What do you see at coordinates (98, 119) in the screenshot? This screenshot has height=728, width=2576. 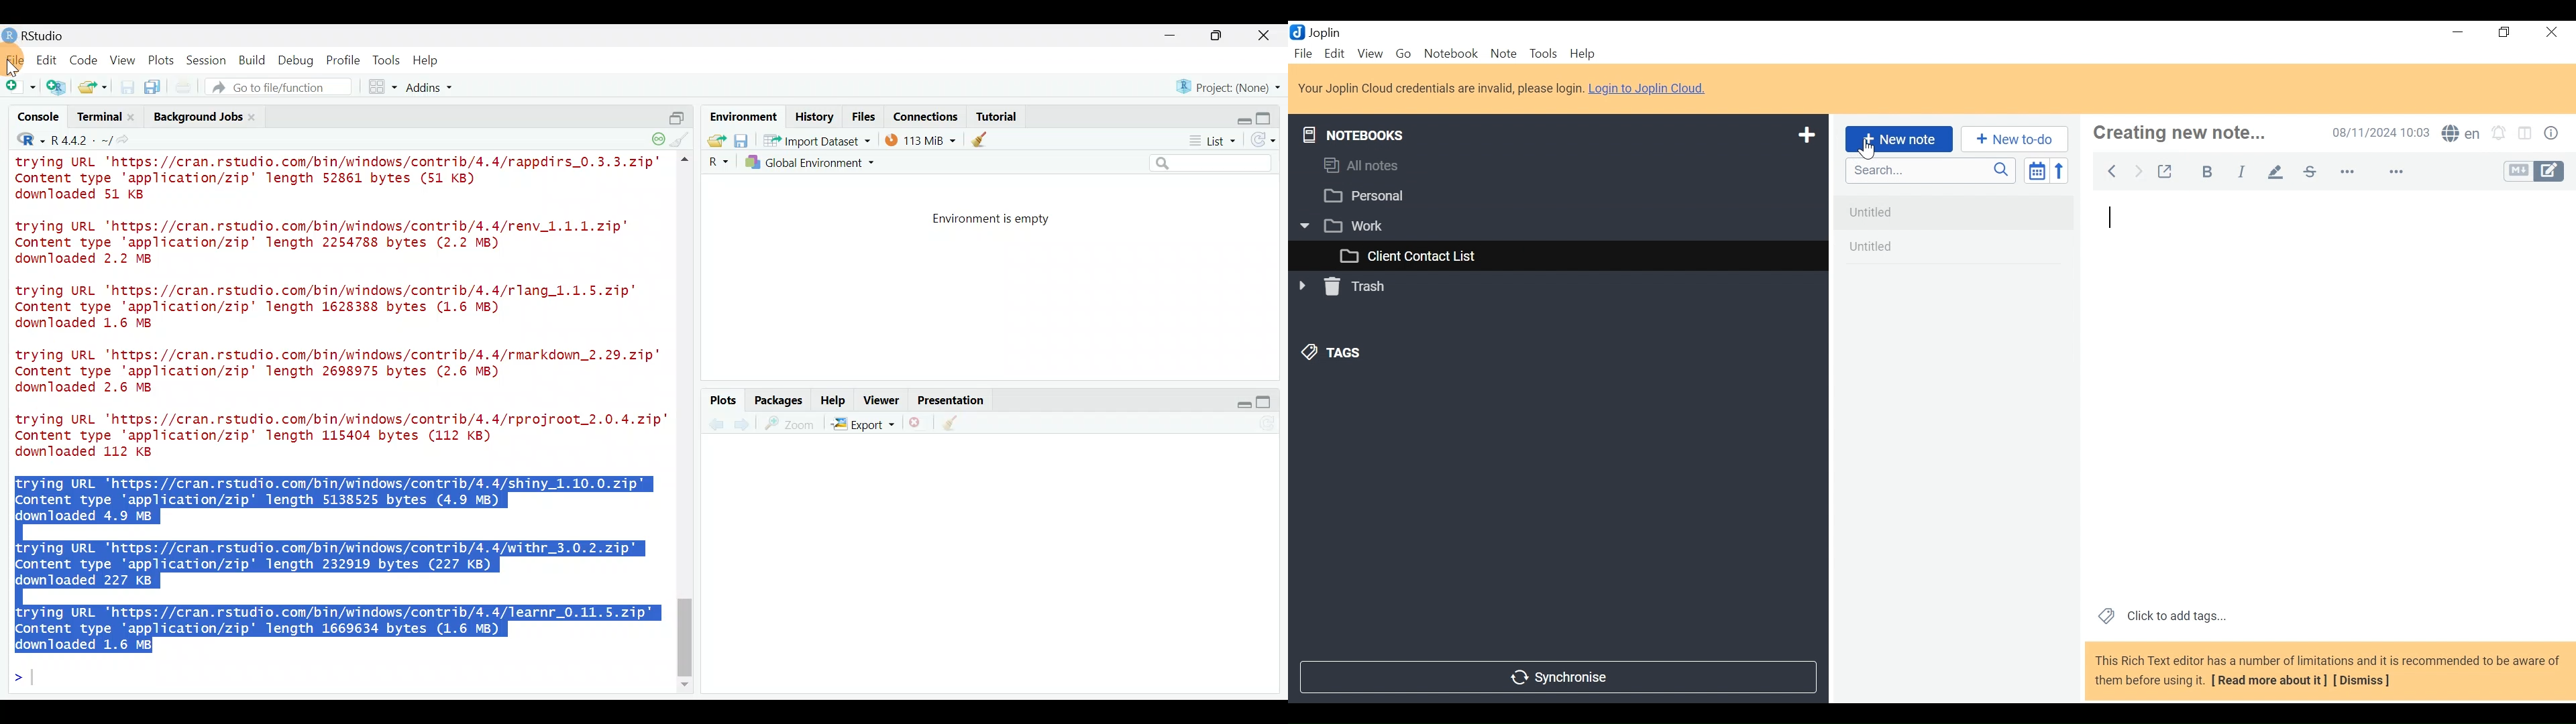 I see `Terminal` at bounding box center [98, 119].